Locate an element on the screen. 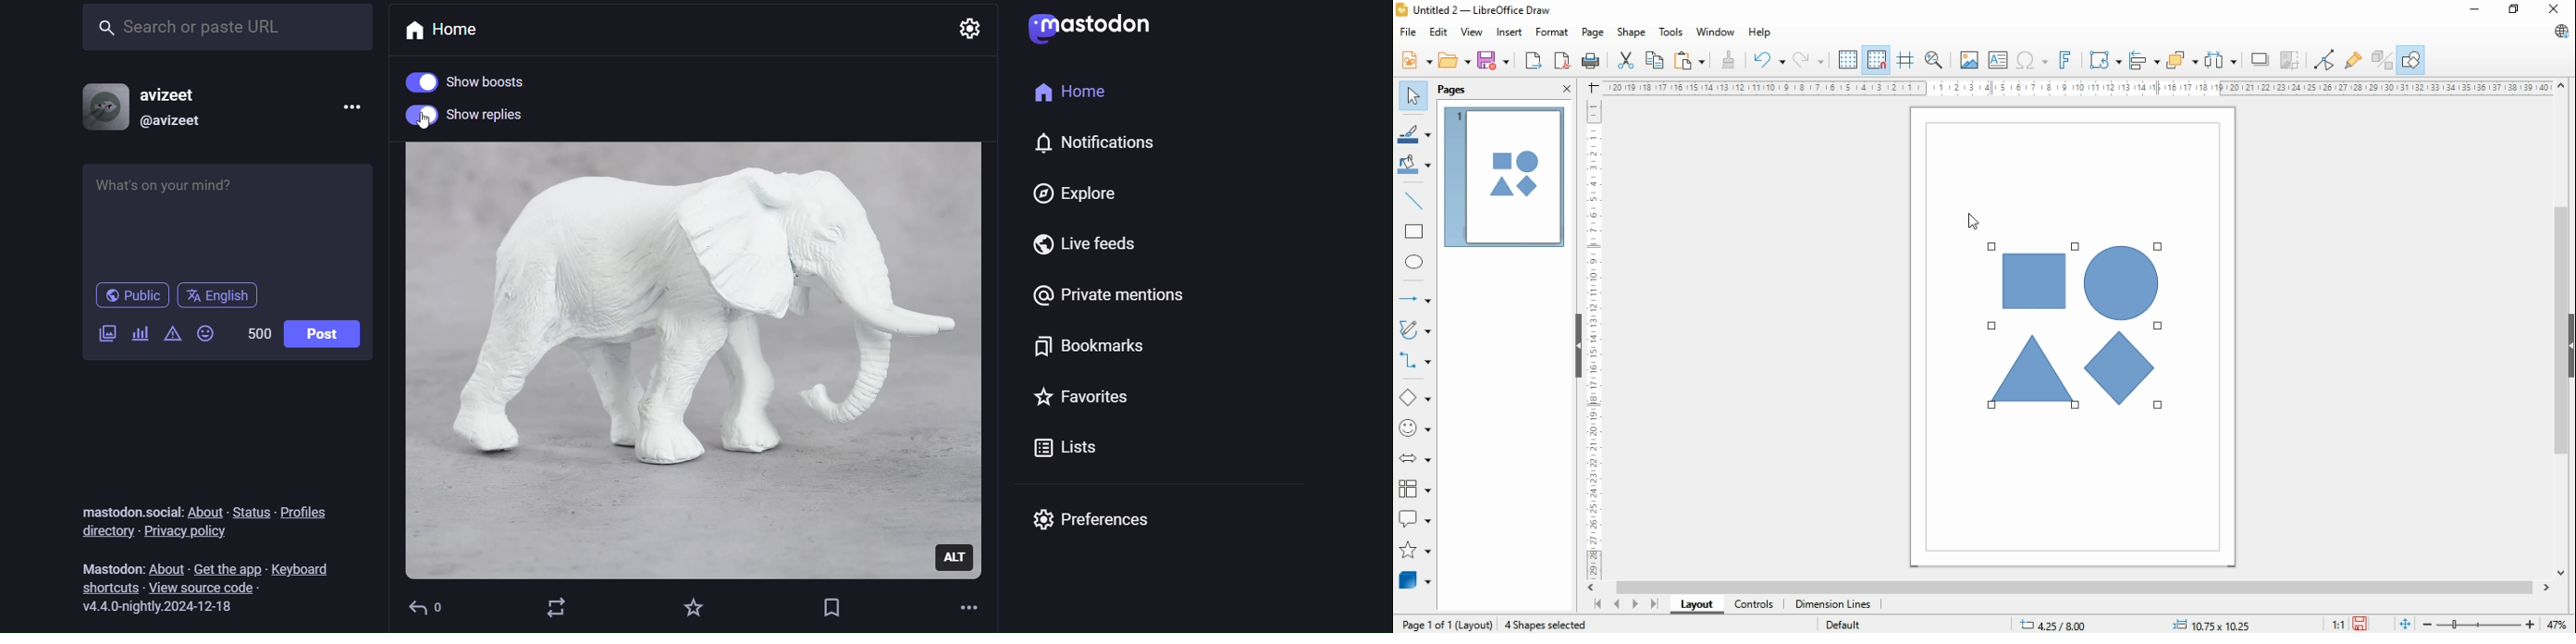 This screenshot has height=644, width=2576. privacy policy is located at coordinates (203, 533).